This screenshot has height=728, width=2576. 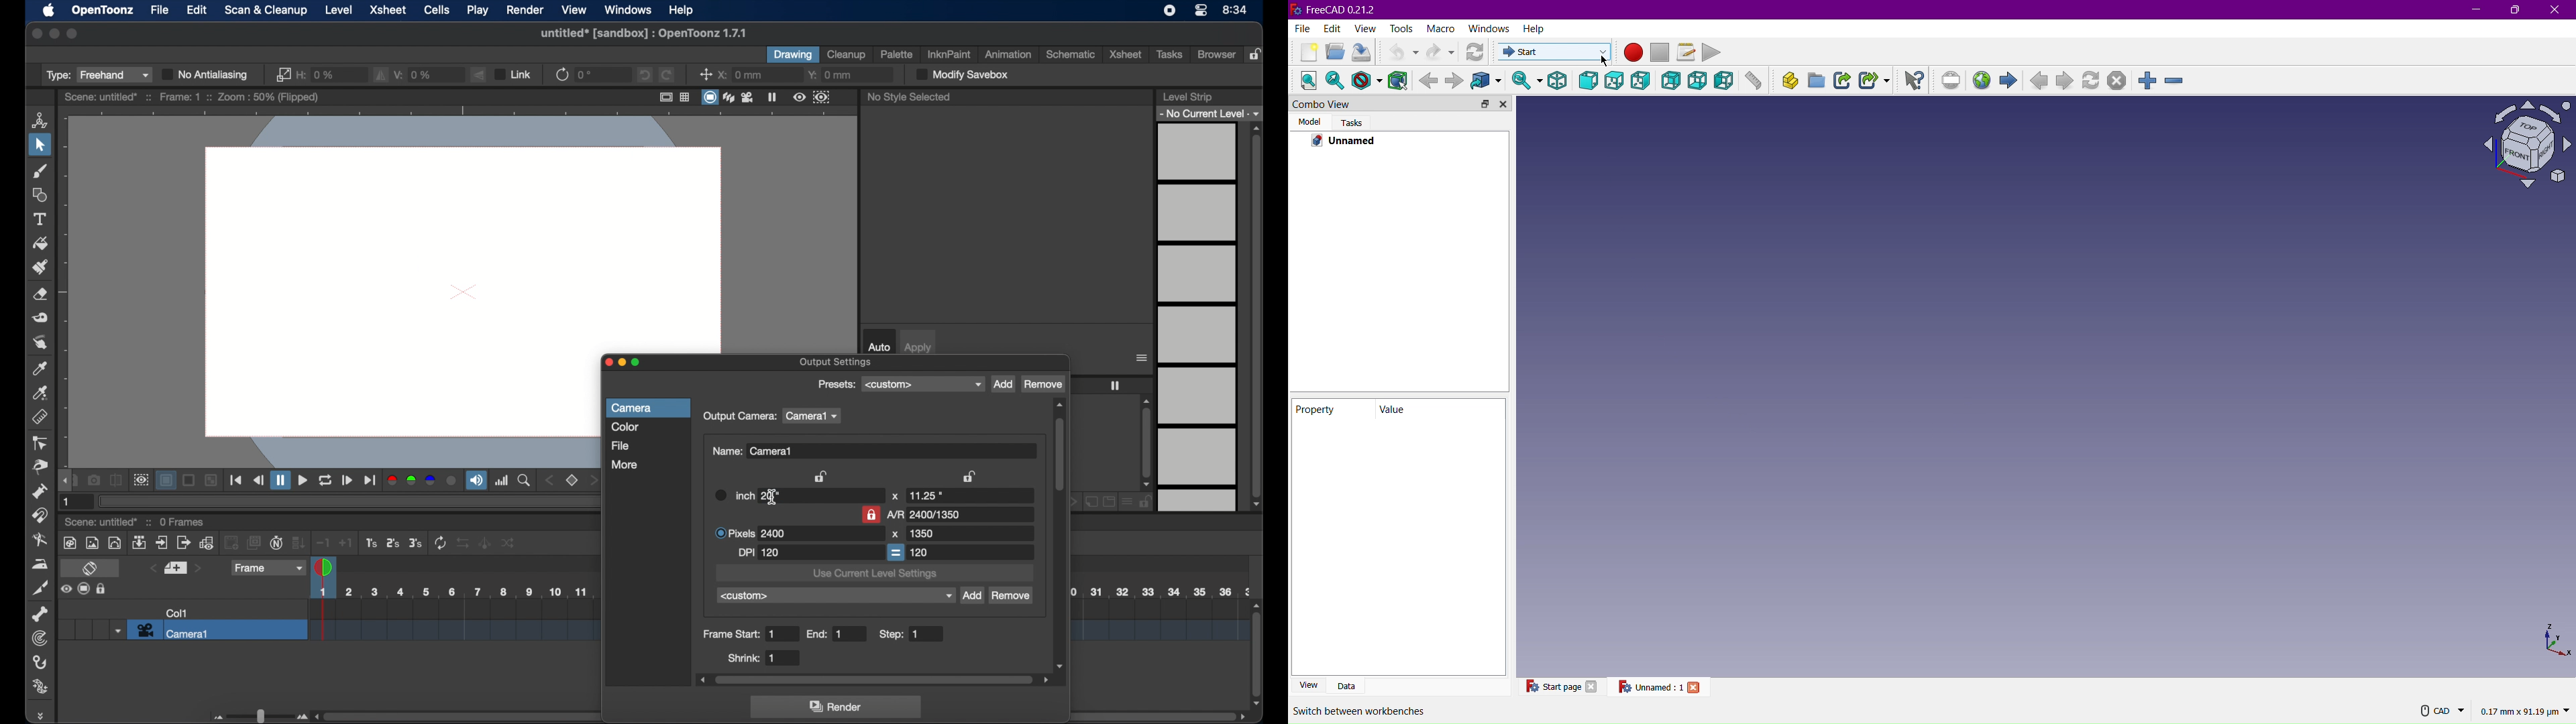 What do you see at coordinates (871, 514) in the screenshot?
I see `lock` at bounding box center [871, 514].